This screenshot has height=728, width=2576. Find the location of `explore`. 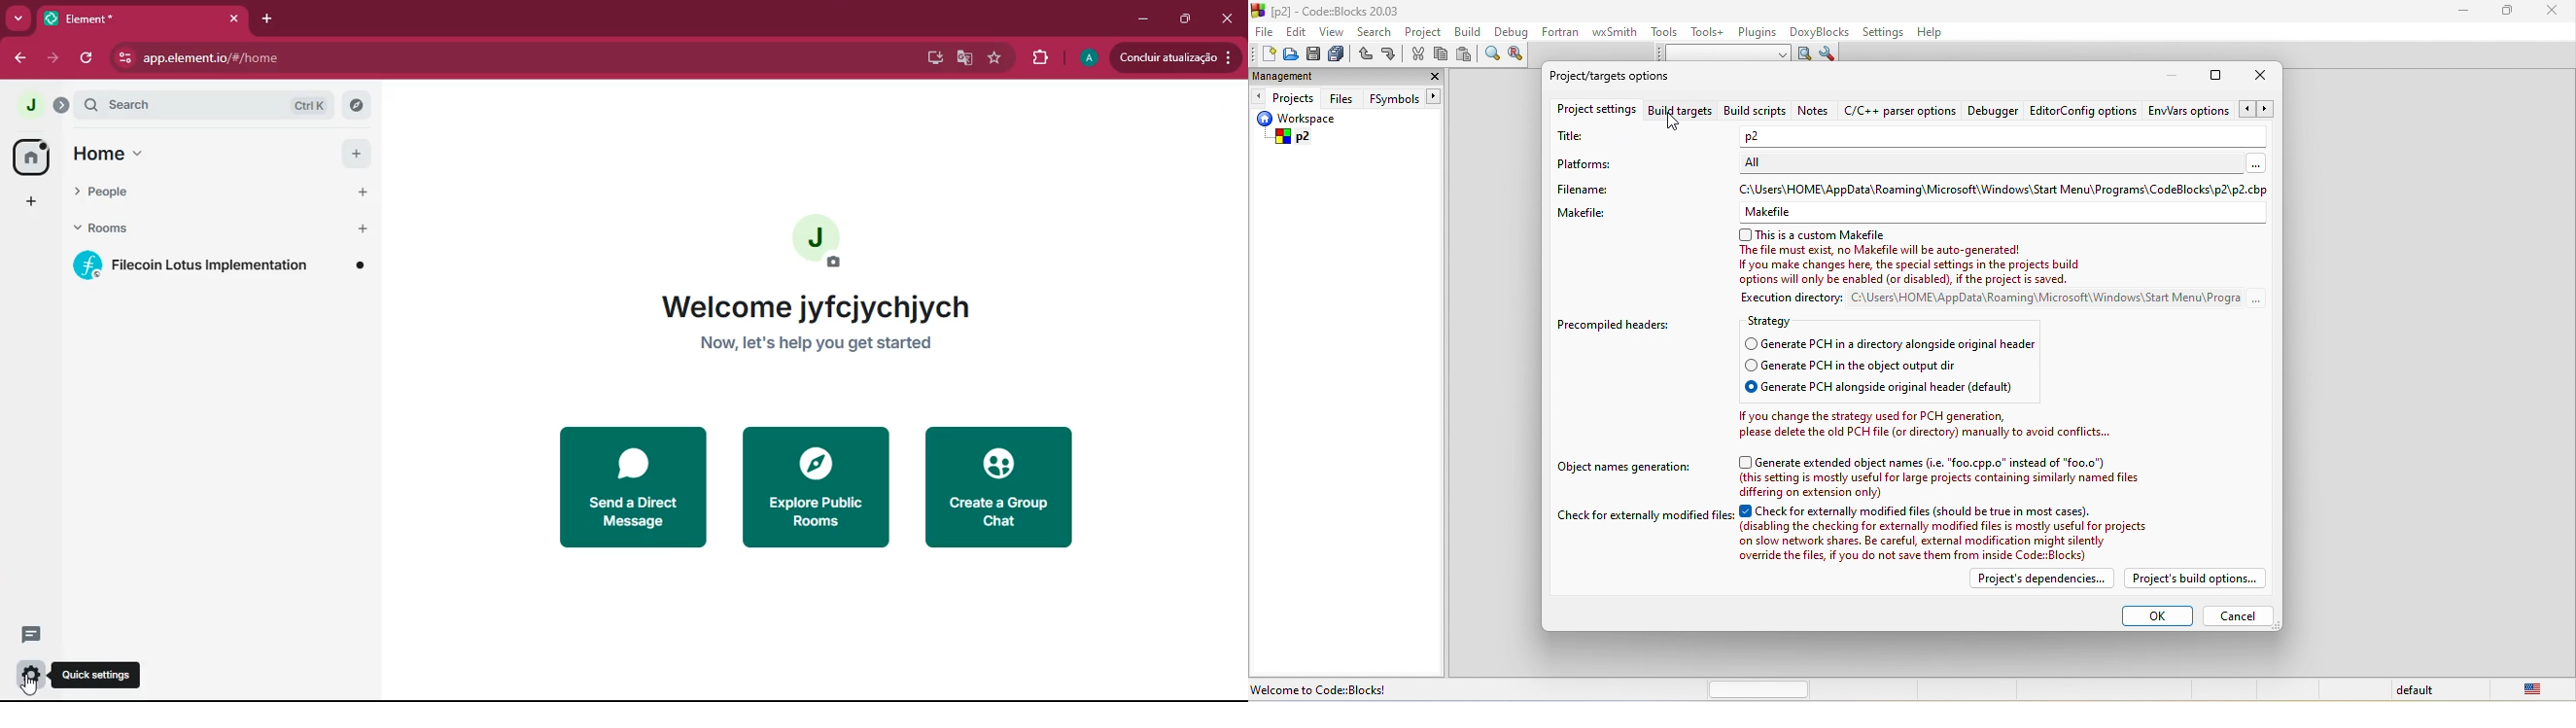

explore is located at coordinates (355, 106).